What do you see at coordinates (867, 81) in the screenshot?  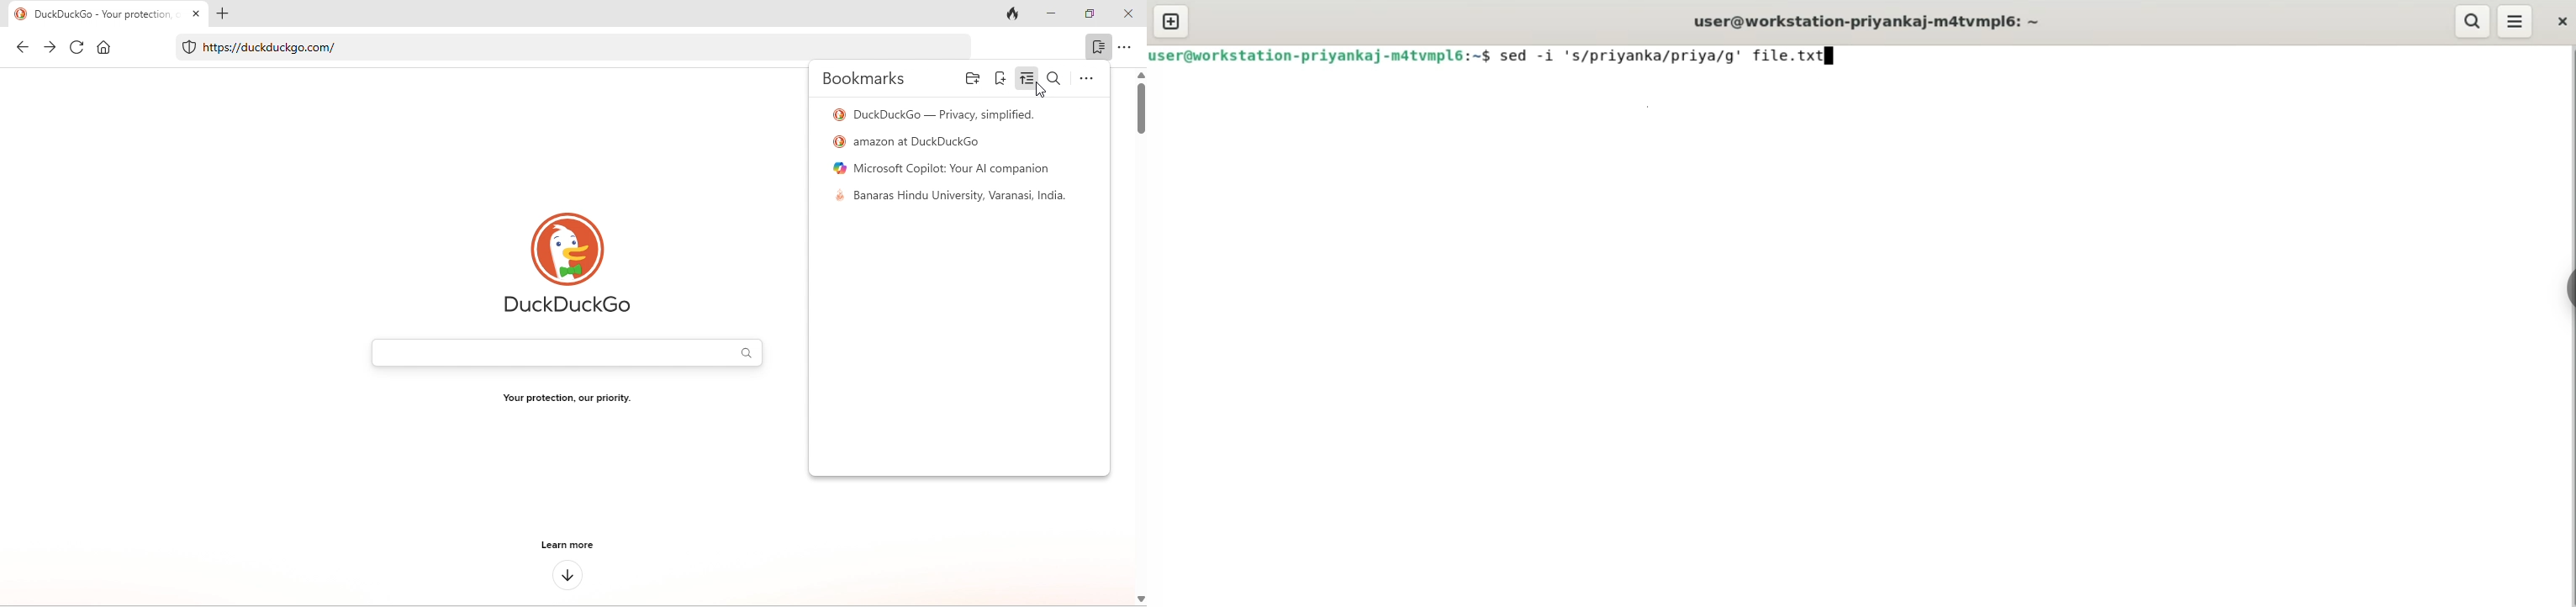 I see `bookmarks` at bounding box center [867, 81].